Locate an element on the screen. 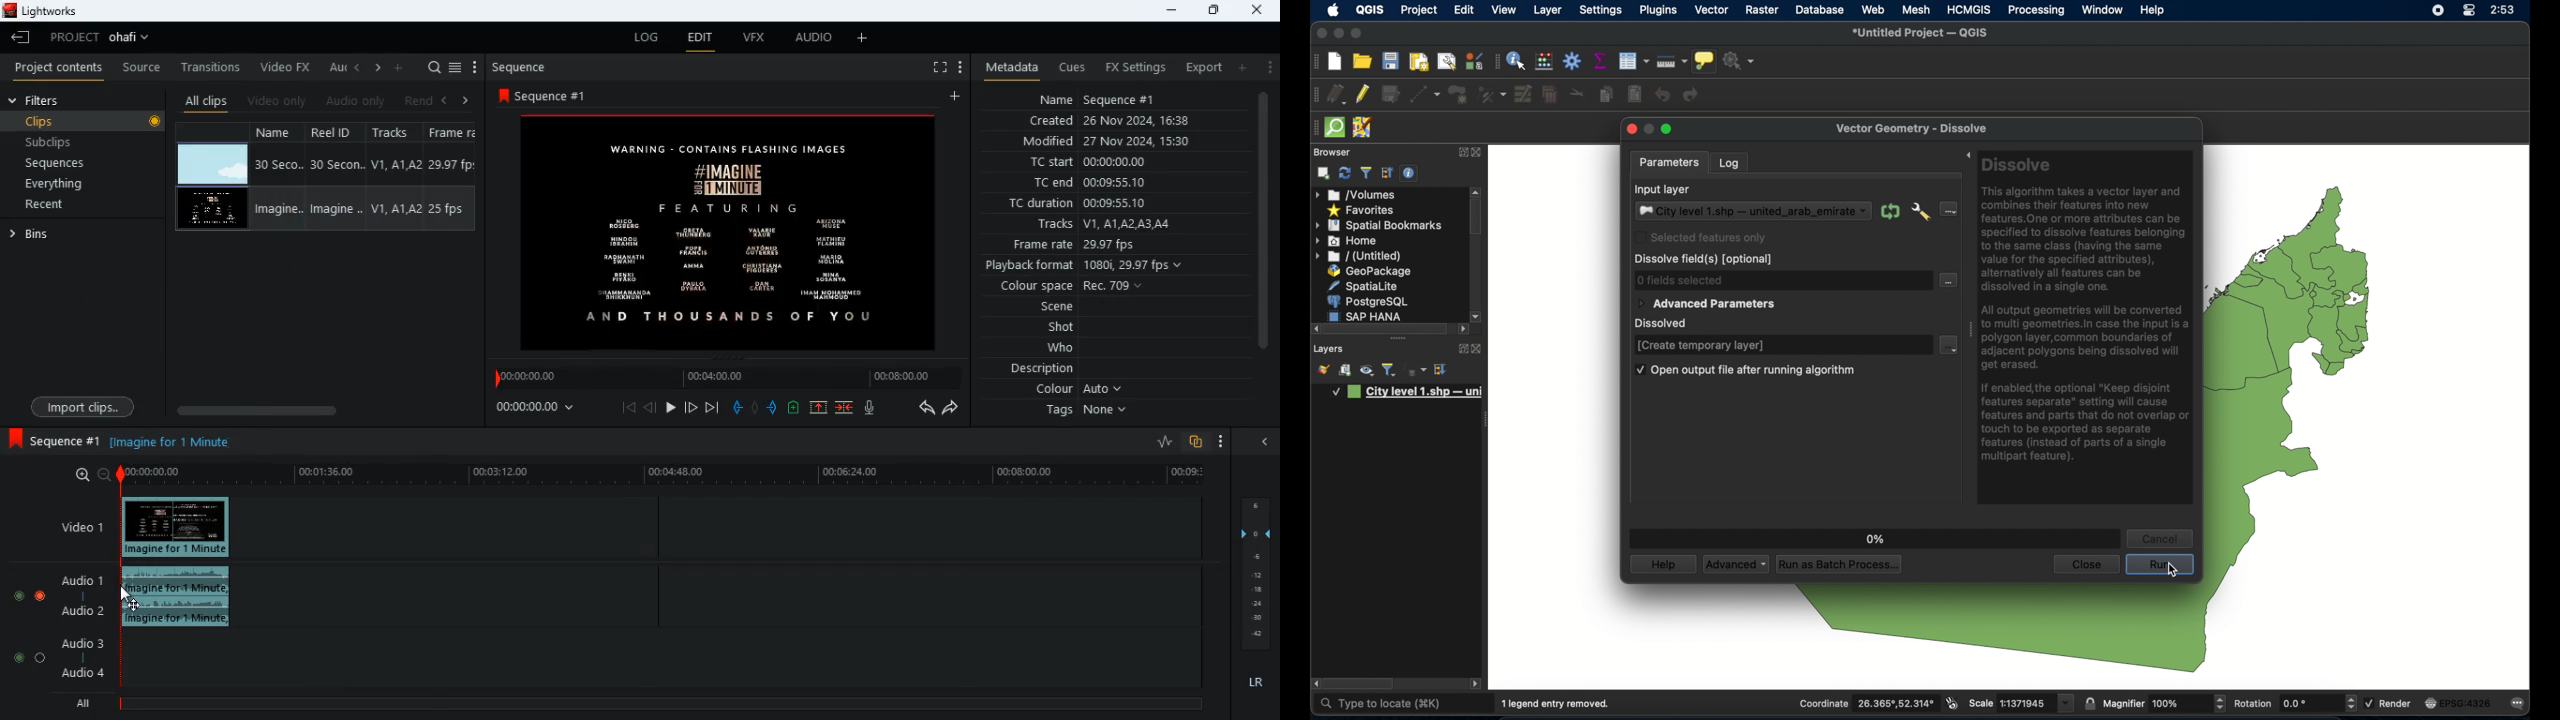 The image size is (2576, 728). toggle is located at coordinates (41, 657).